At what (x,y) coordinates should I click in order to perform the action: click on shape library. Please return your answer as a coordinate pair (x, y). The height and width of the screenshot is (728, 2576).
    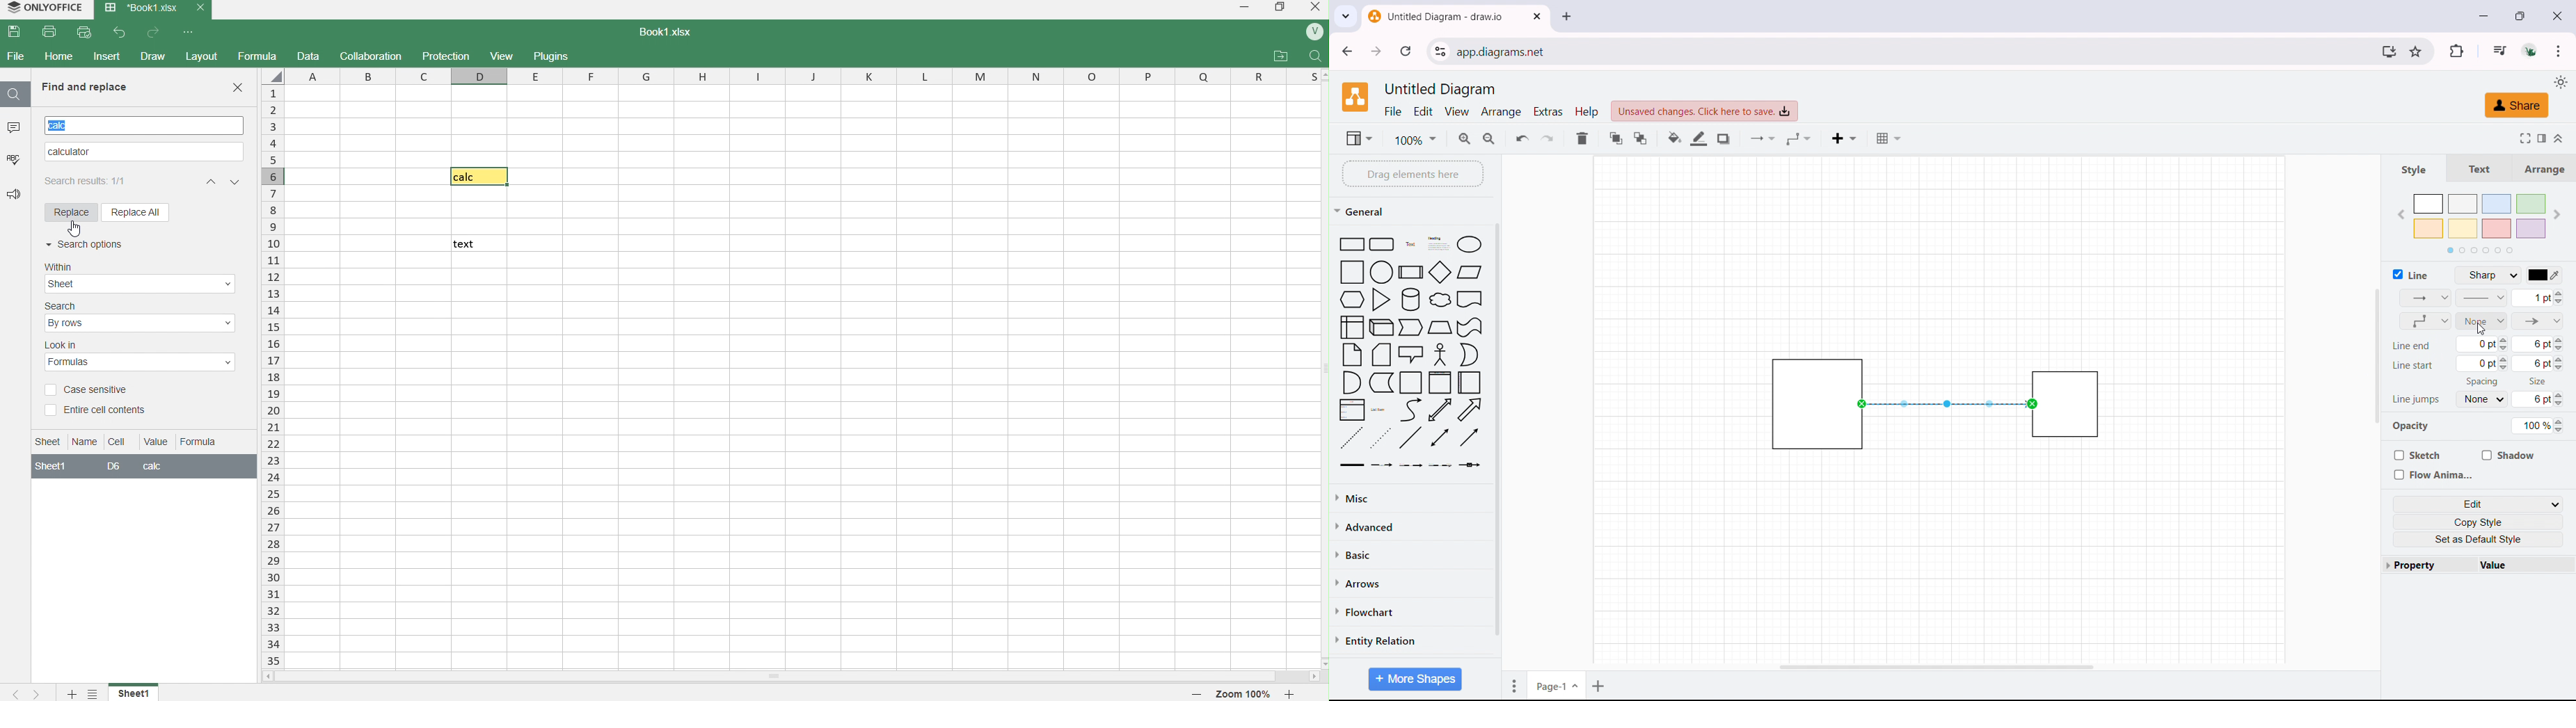
    Looking at the image, I should click on (1411, 353).